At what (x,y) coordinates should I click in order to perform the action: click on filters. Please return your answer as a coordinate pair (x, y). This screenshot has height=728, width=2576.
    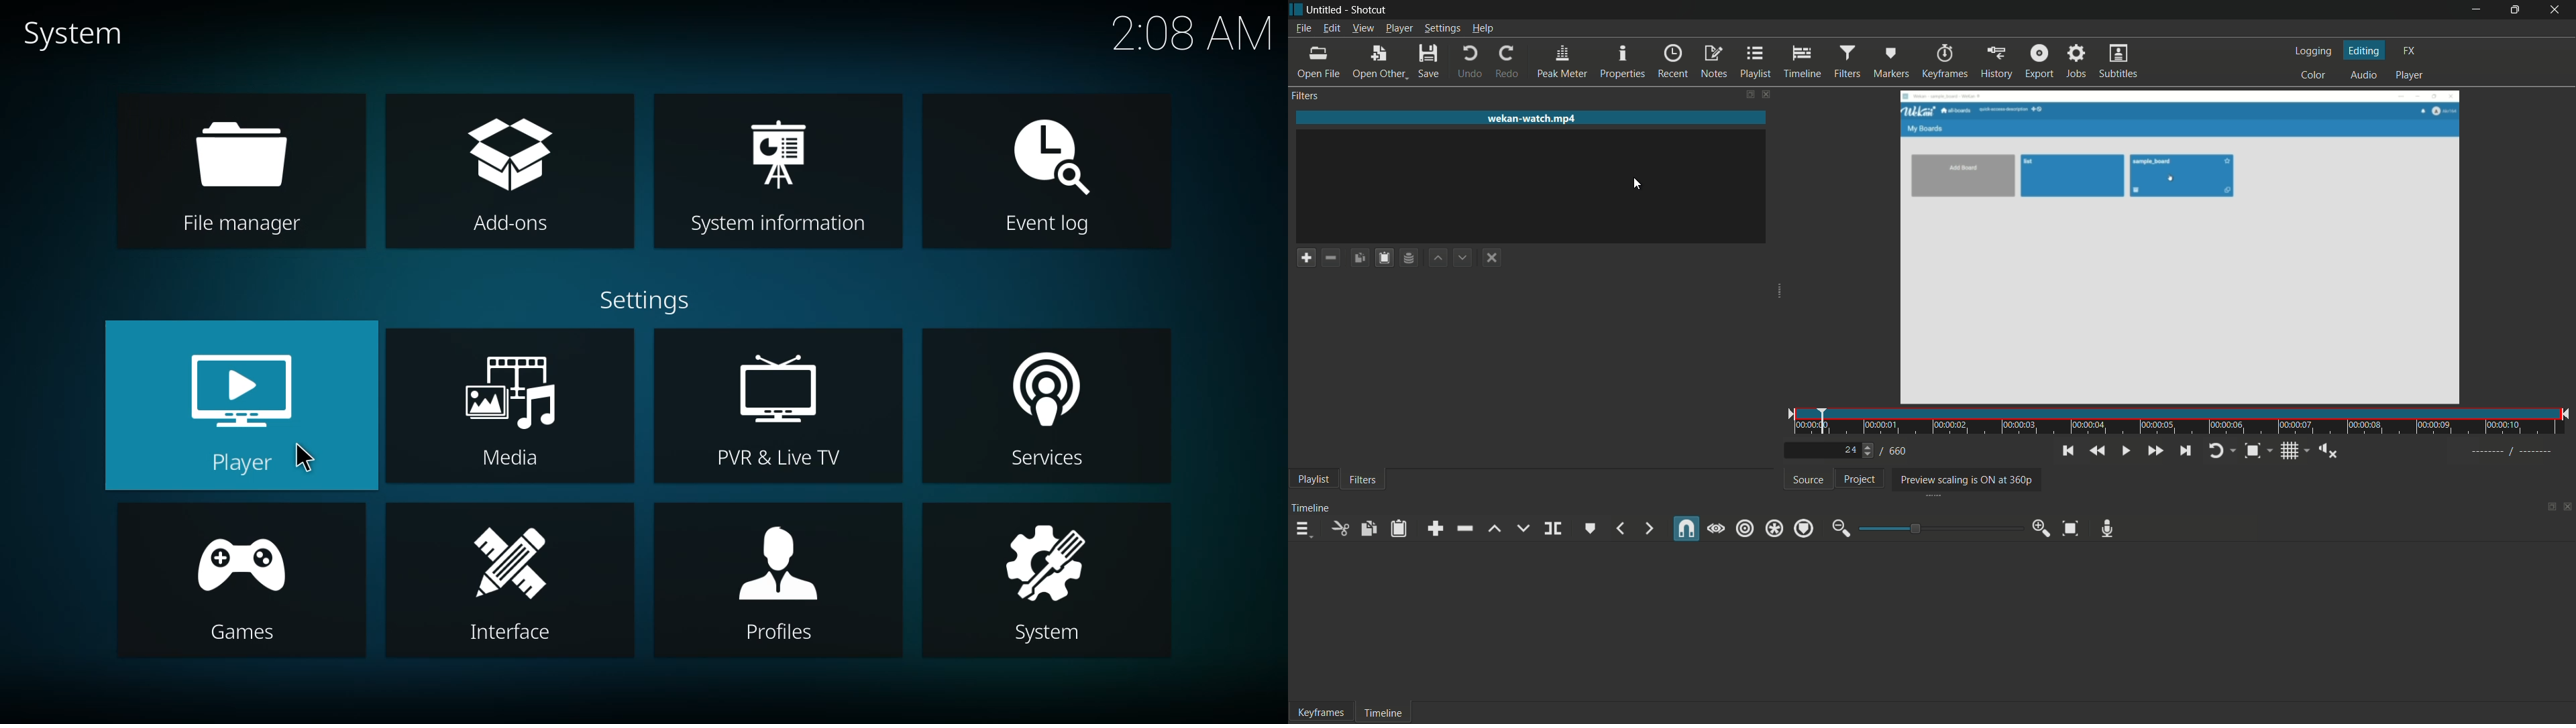
    Looking at the image, I should click on (1363, 481).